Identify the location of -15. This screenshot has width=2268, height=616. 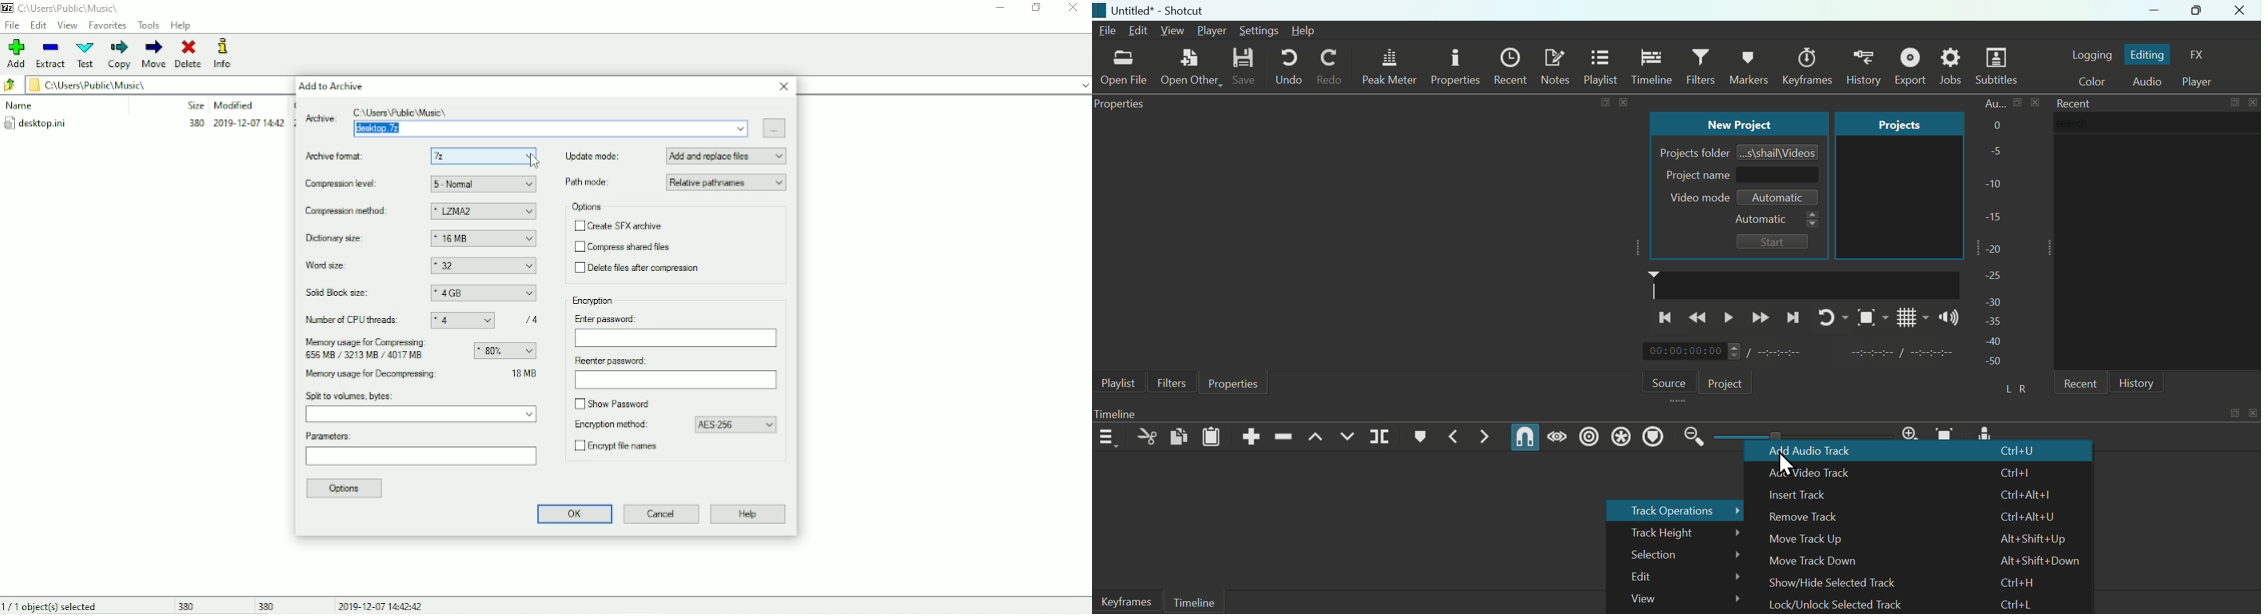
(1995, 214).